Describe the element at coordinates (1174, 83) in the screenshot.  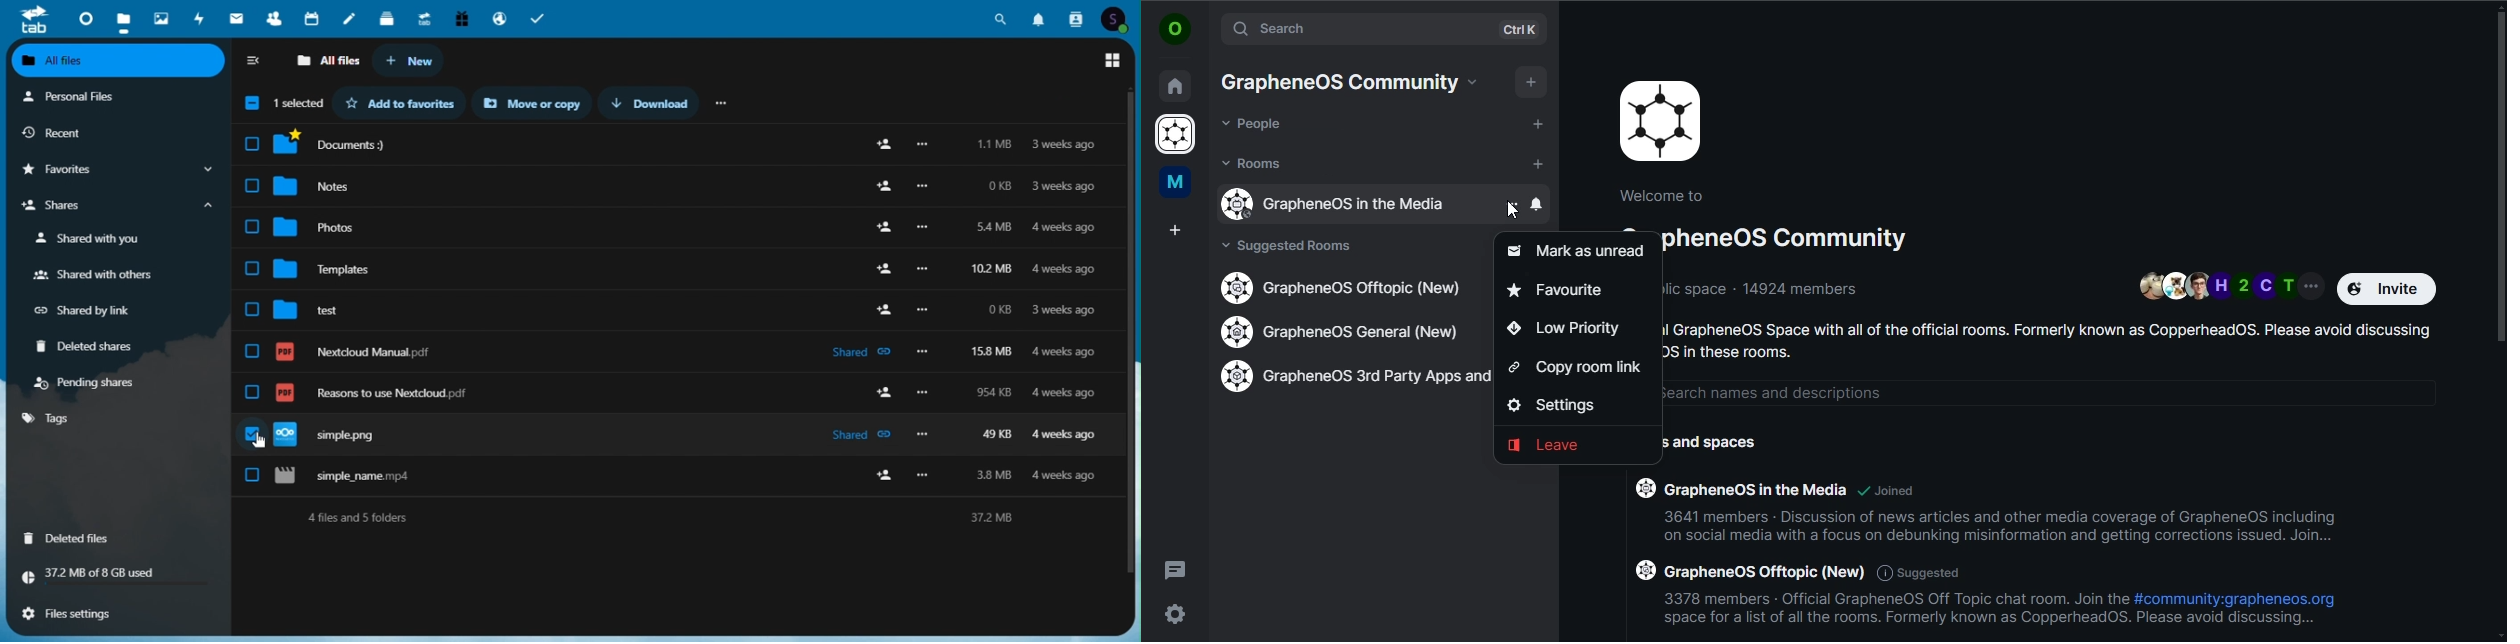
I see `home` at that location.